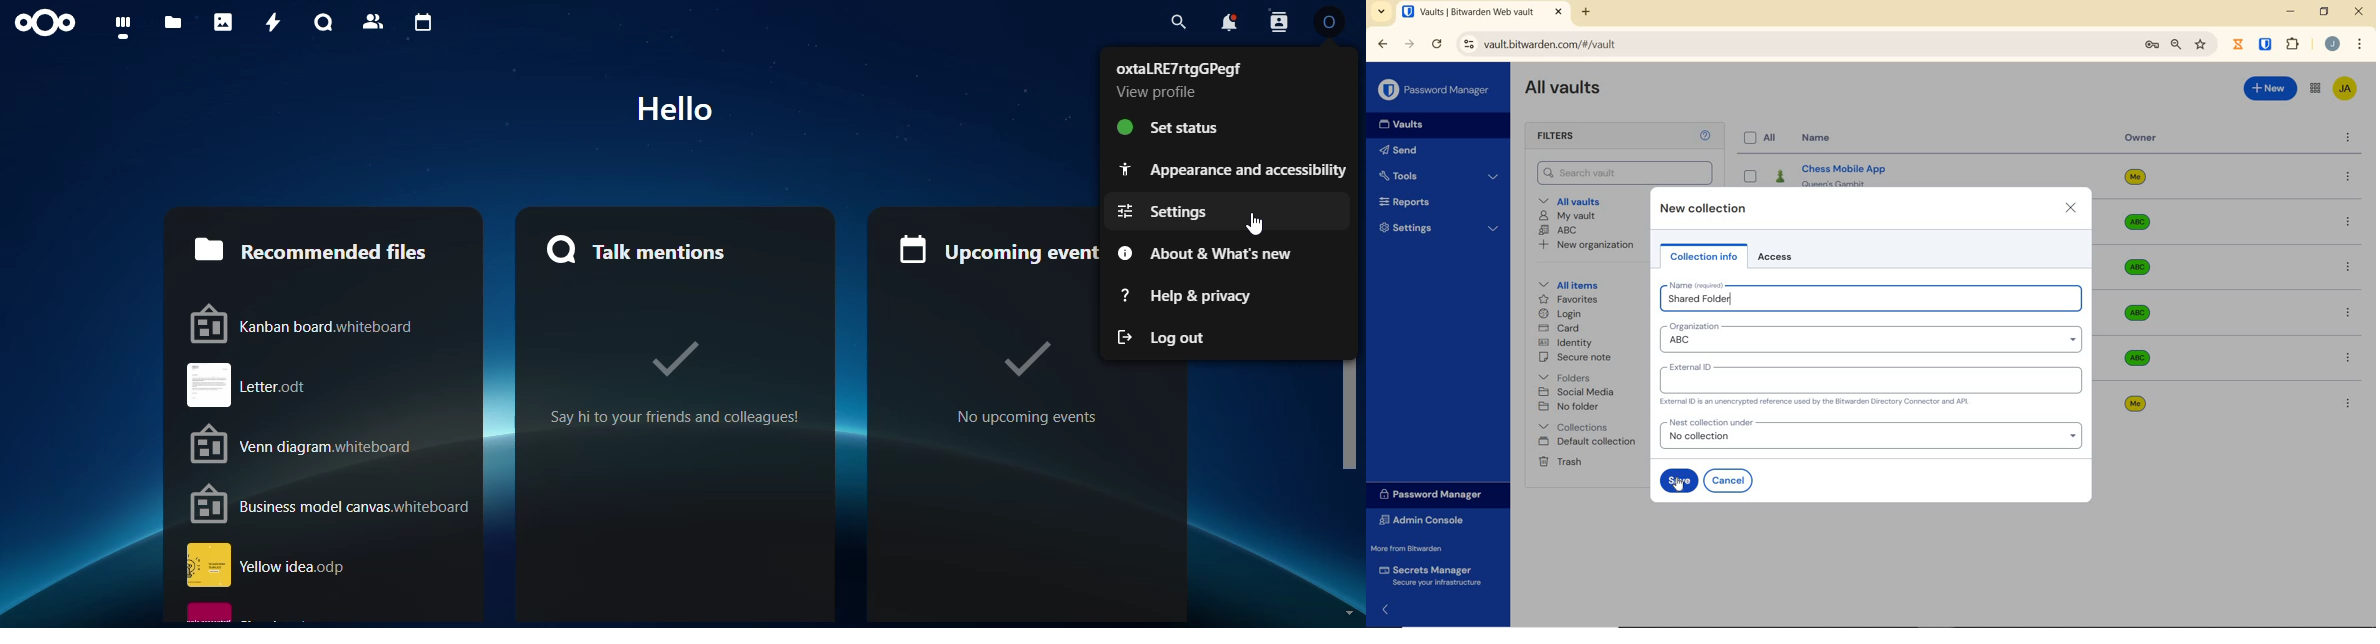 The height and width of the screenshot is (644, 2380). I want to click on New collection, so click(1705, 209).